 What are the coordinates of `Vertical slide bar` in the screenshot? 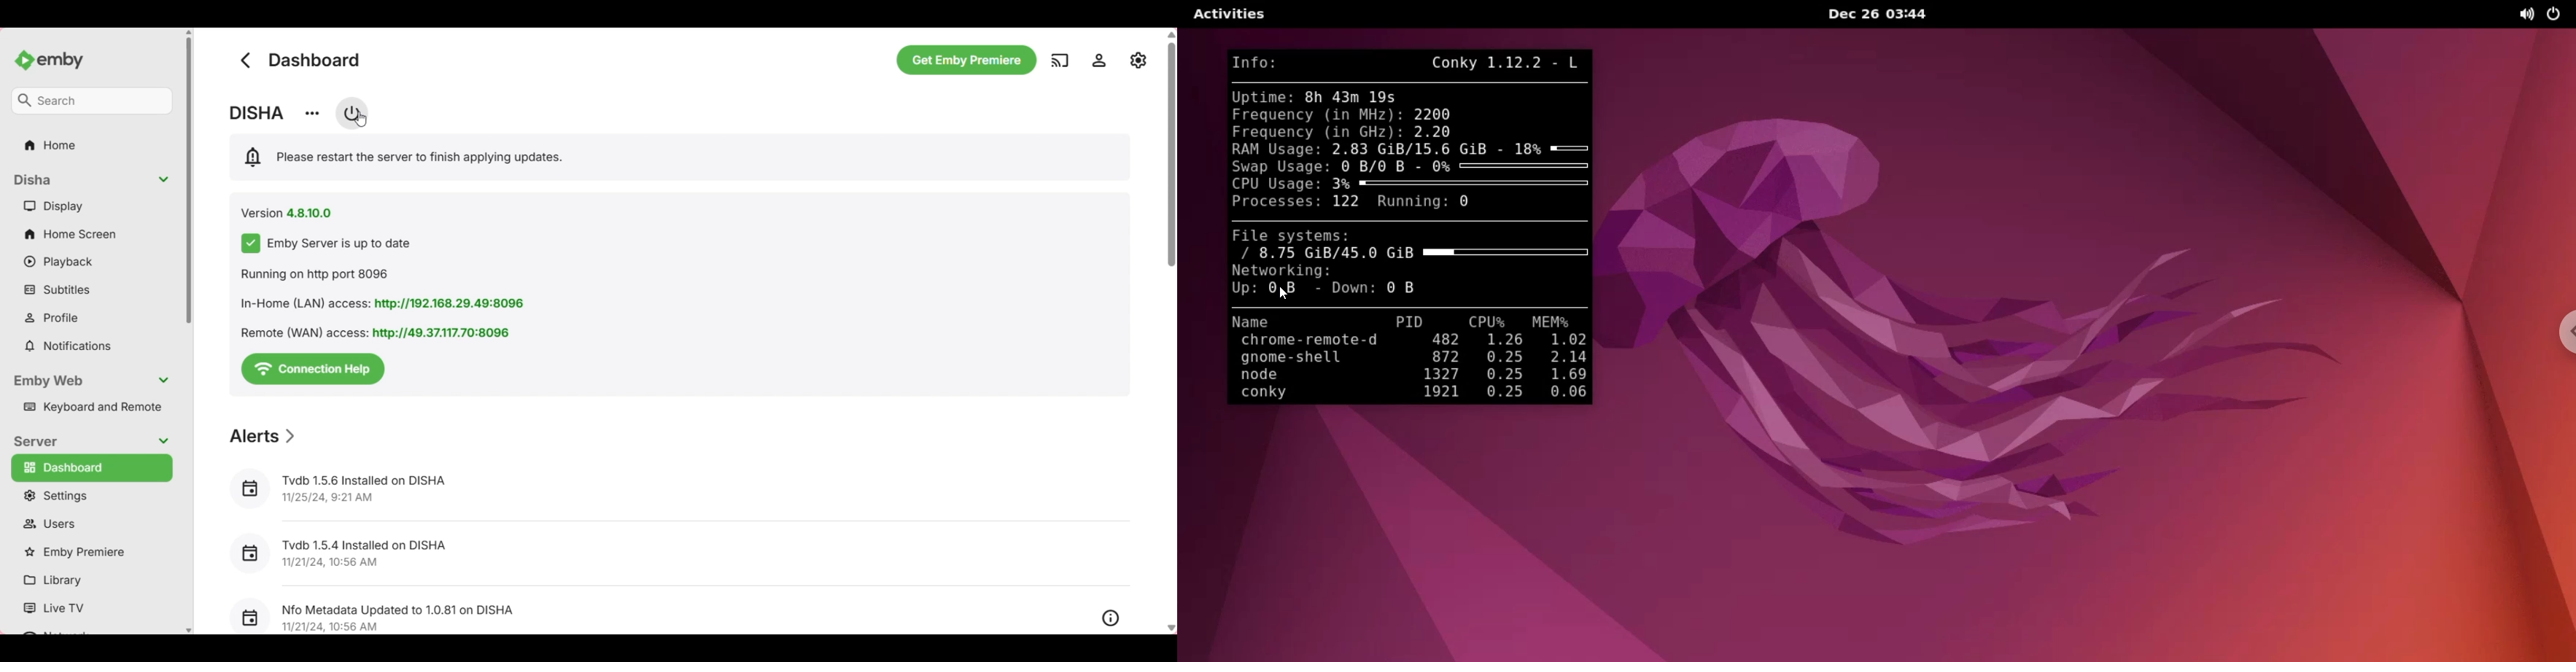 It's located at (1171, 149).